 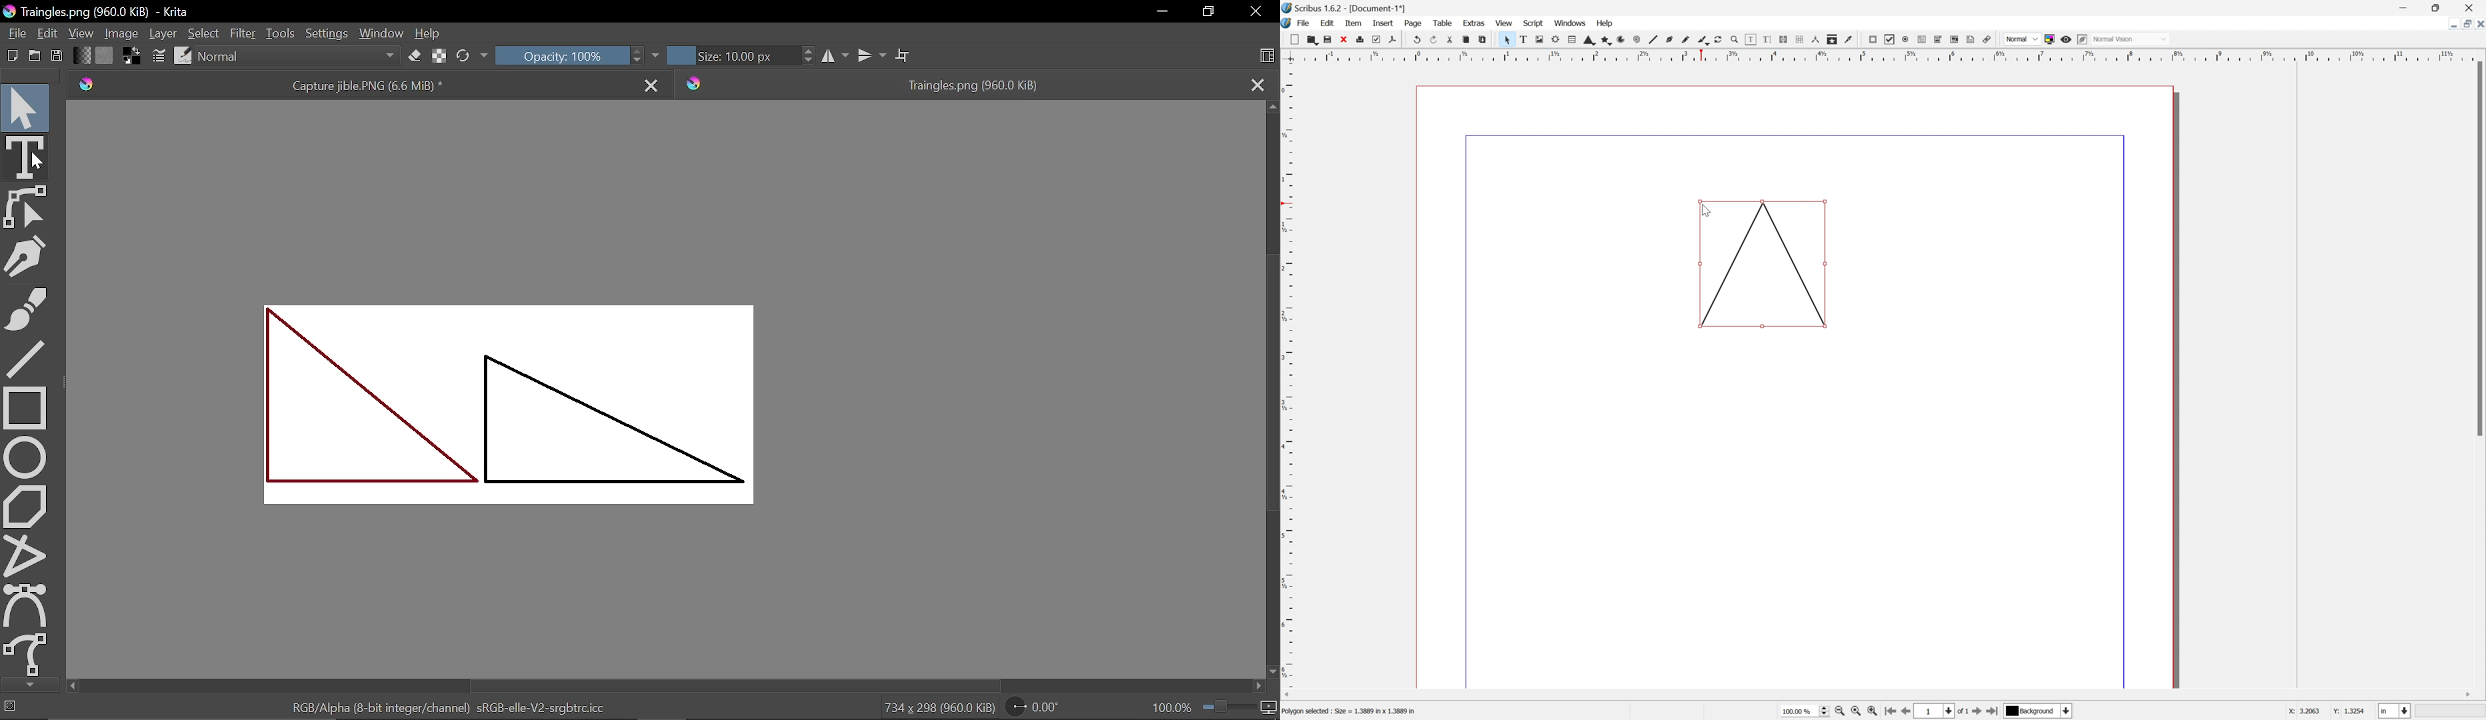 I want to click on Move right, so click(x=1256, y=687).